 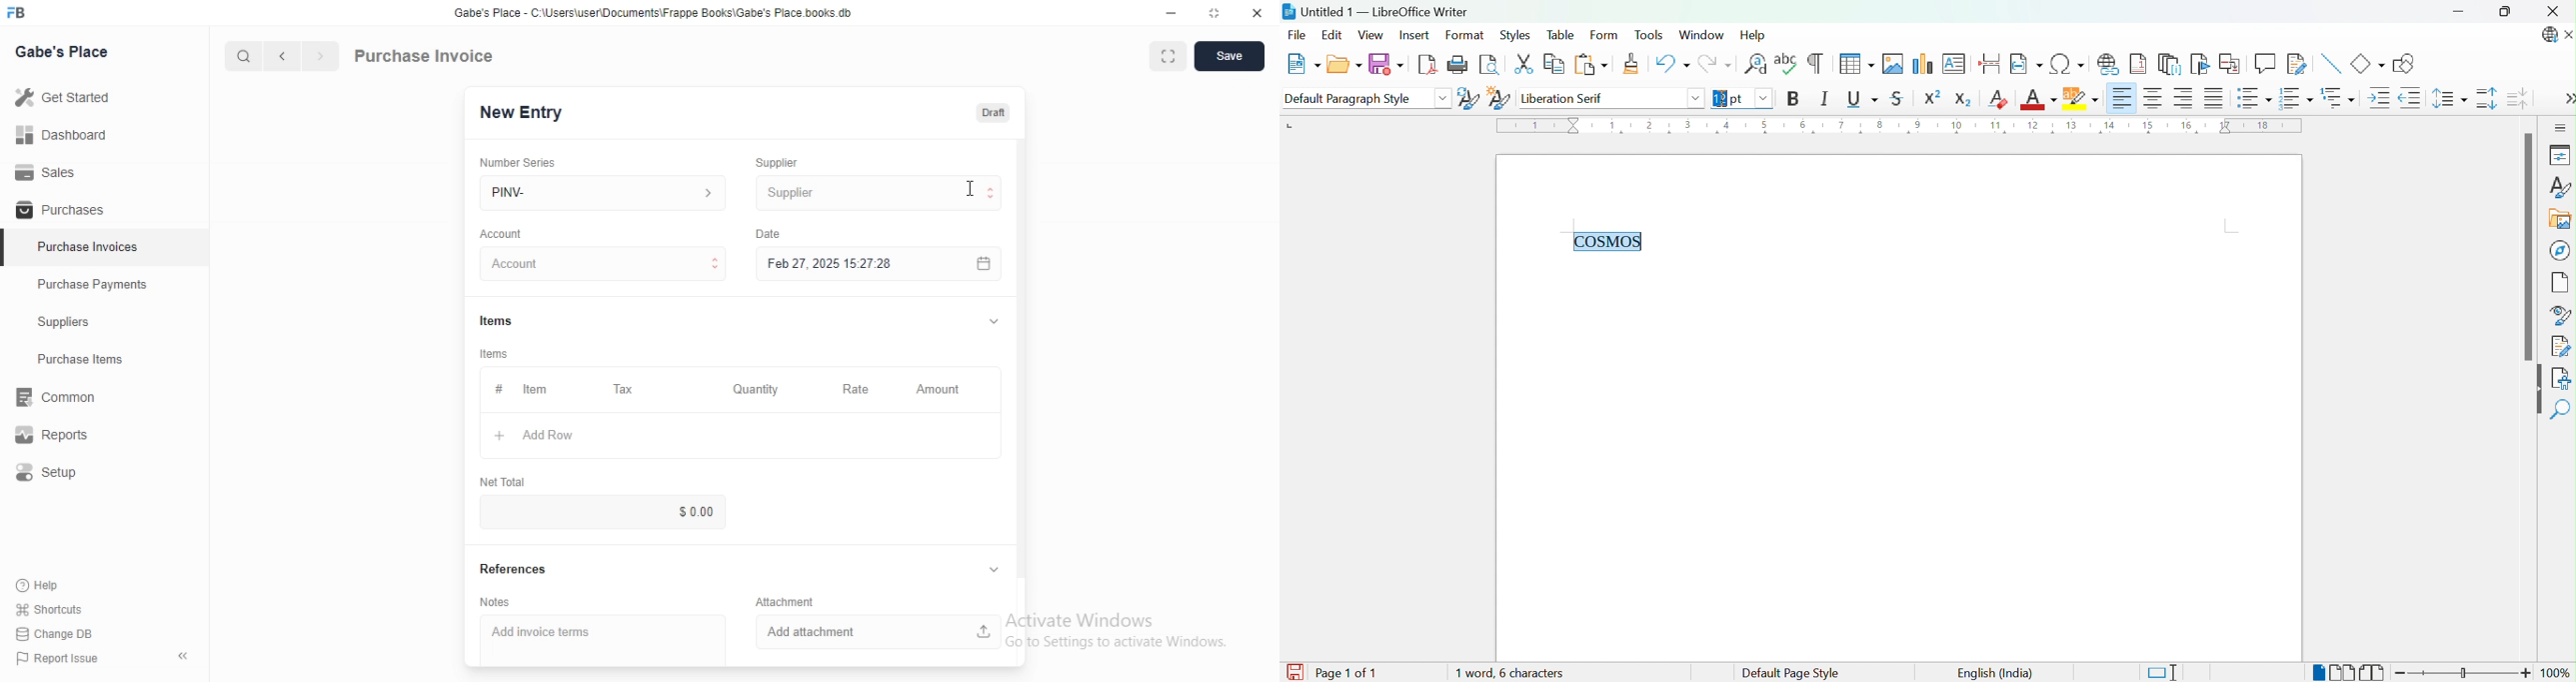 I want to click on Collapse, so click(x=994, y=569).